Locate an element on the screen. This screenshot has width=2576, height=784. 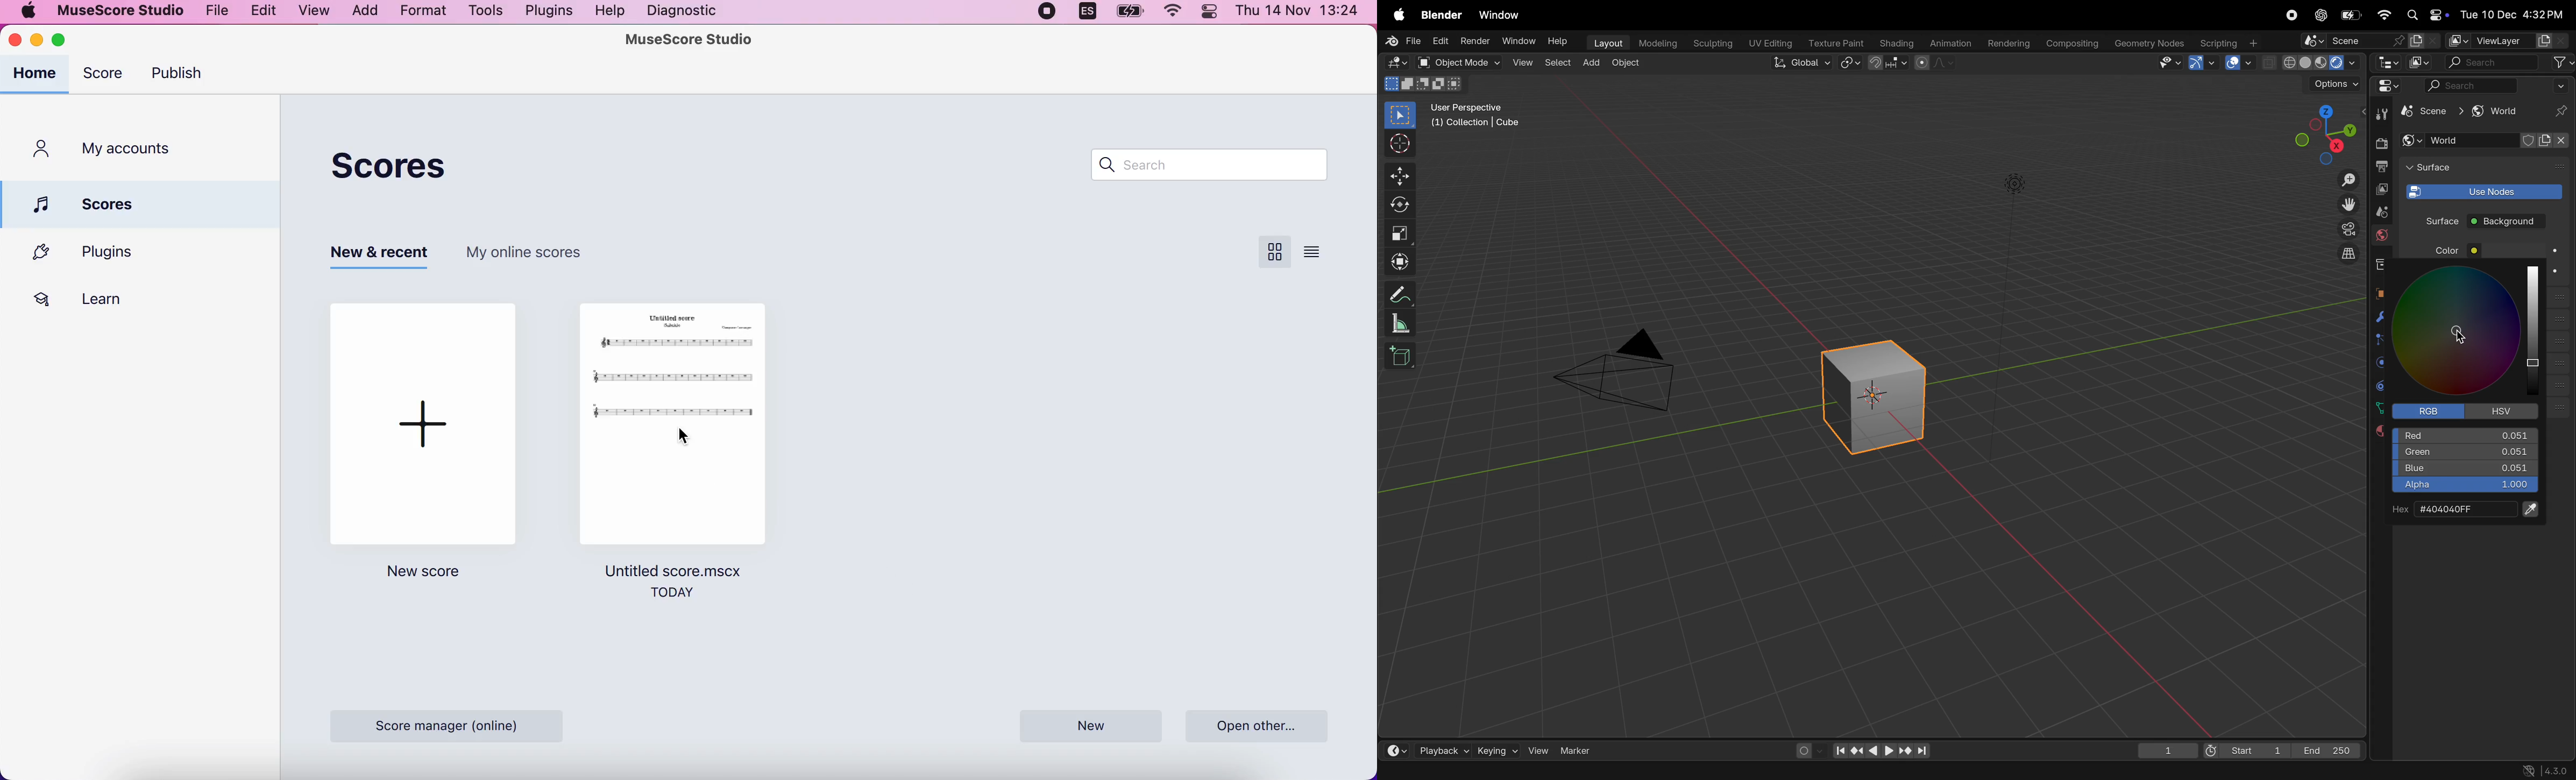
blue is located at coordinates (2466, 470).